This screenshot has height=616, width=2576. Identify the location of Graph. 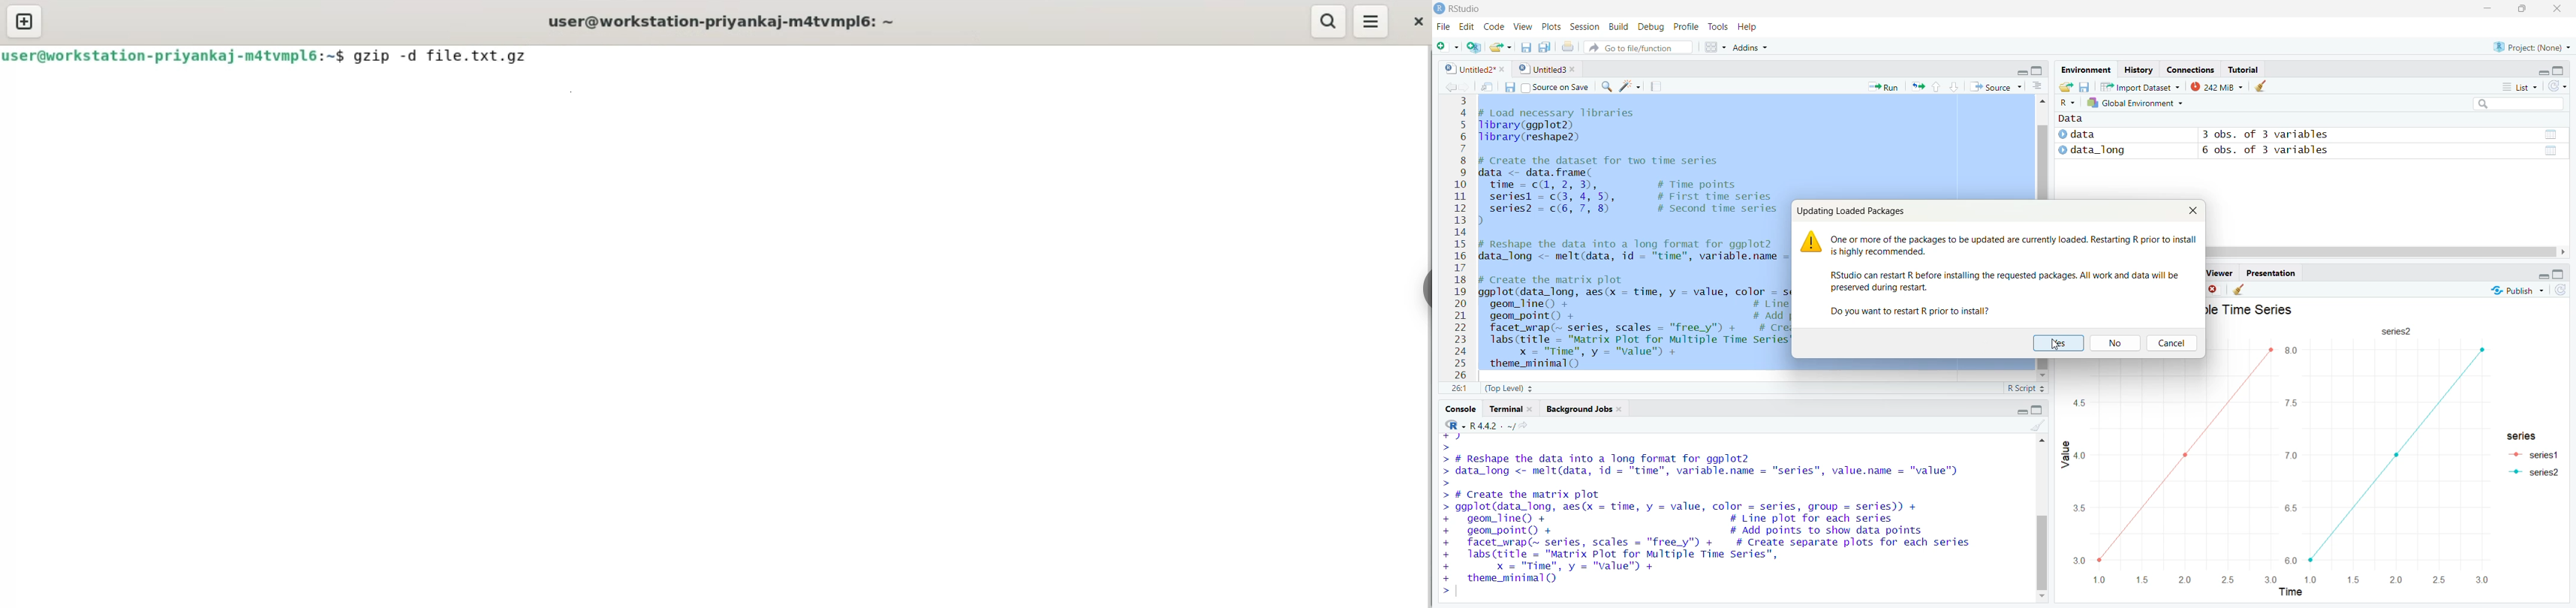
(2353, 351).